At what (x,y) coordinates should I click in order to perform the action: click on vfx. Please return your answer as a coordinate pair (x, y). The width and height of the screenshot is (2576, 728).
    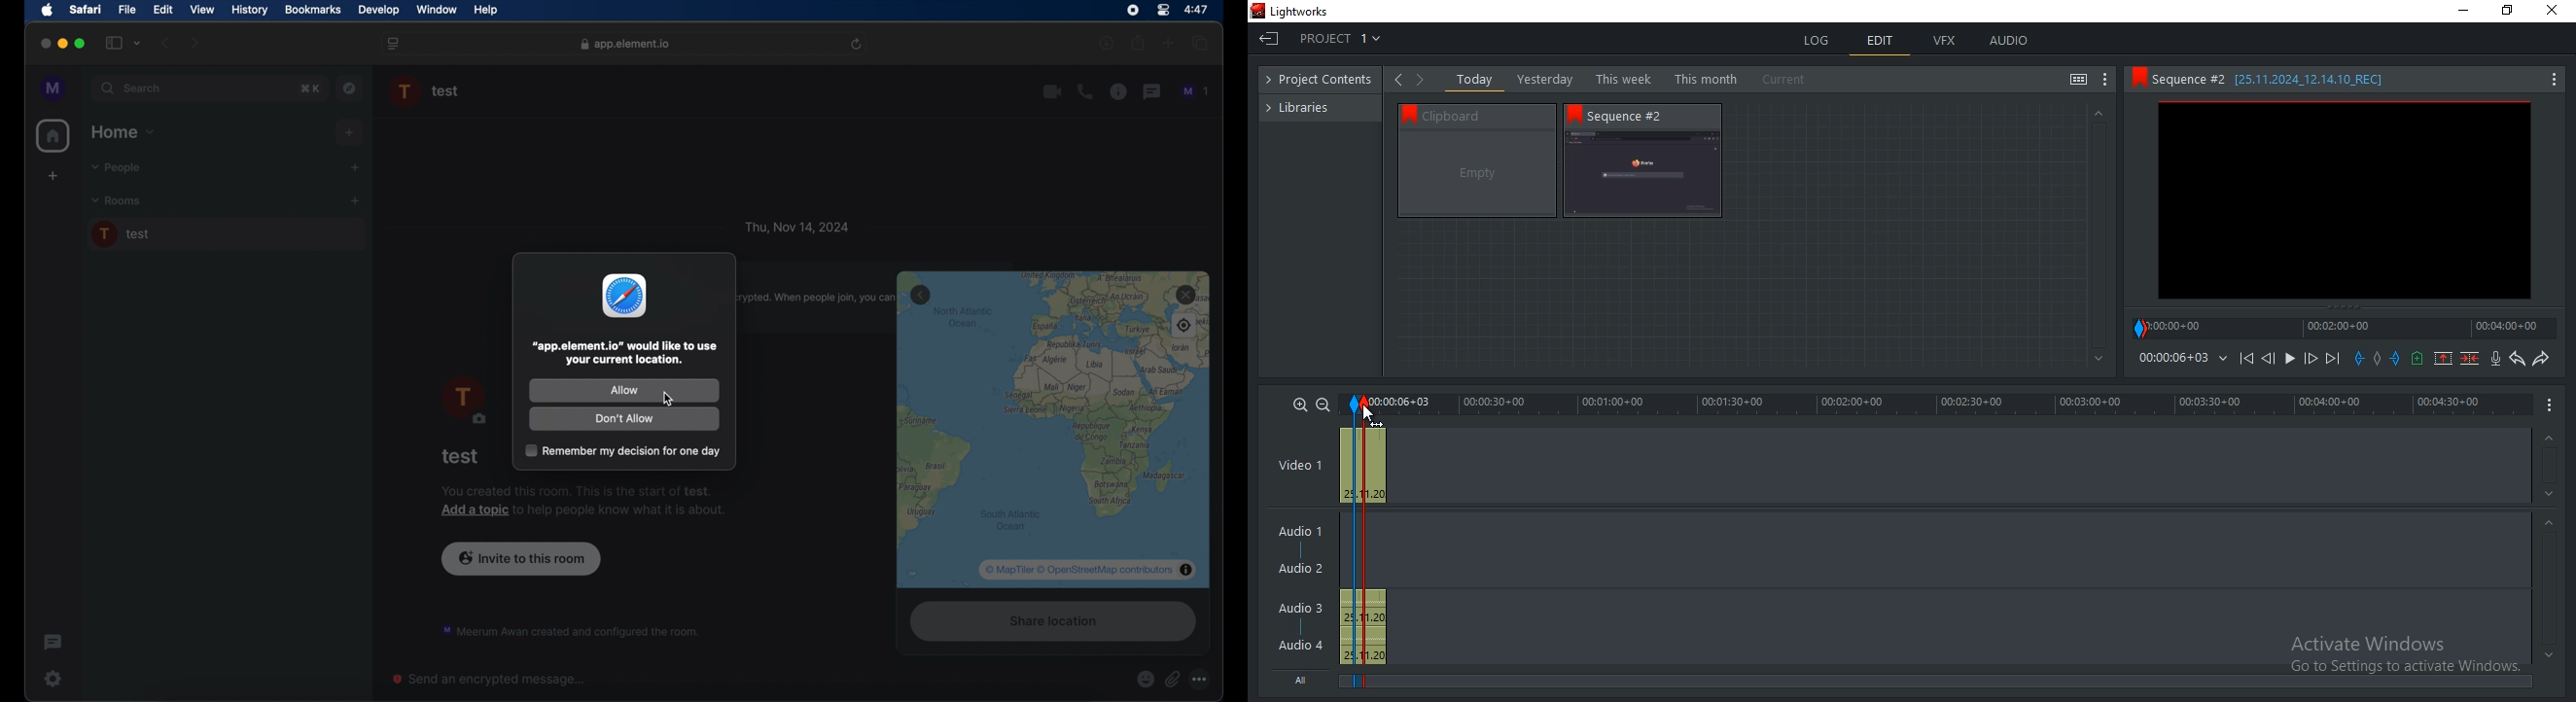
    Looking at the image, I should click on (1944, 41).